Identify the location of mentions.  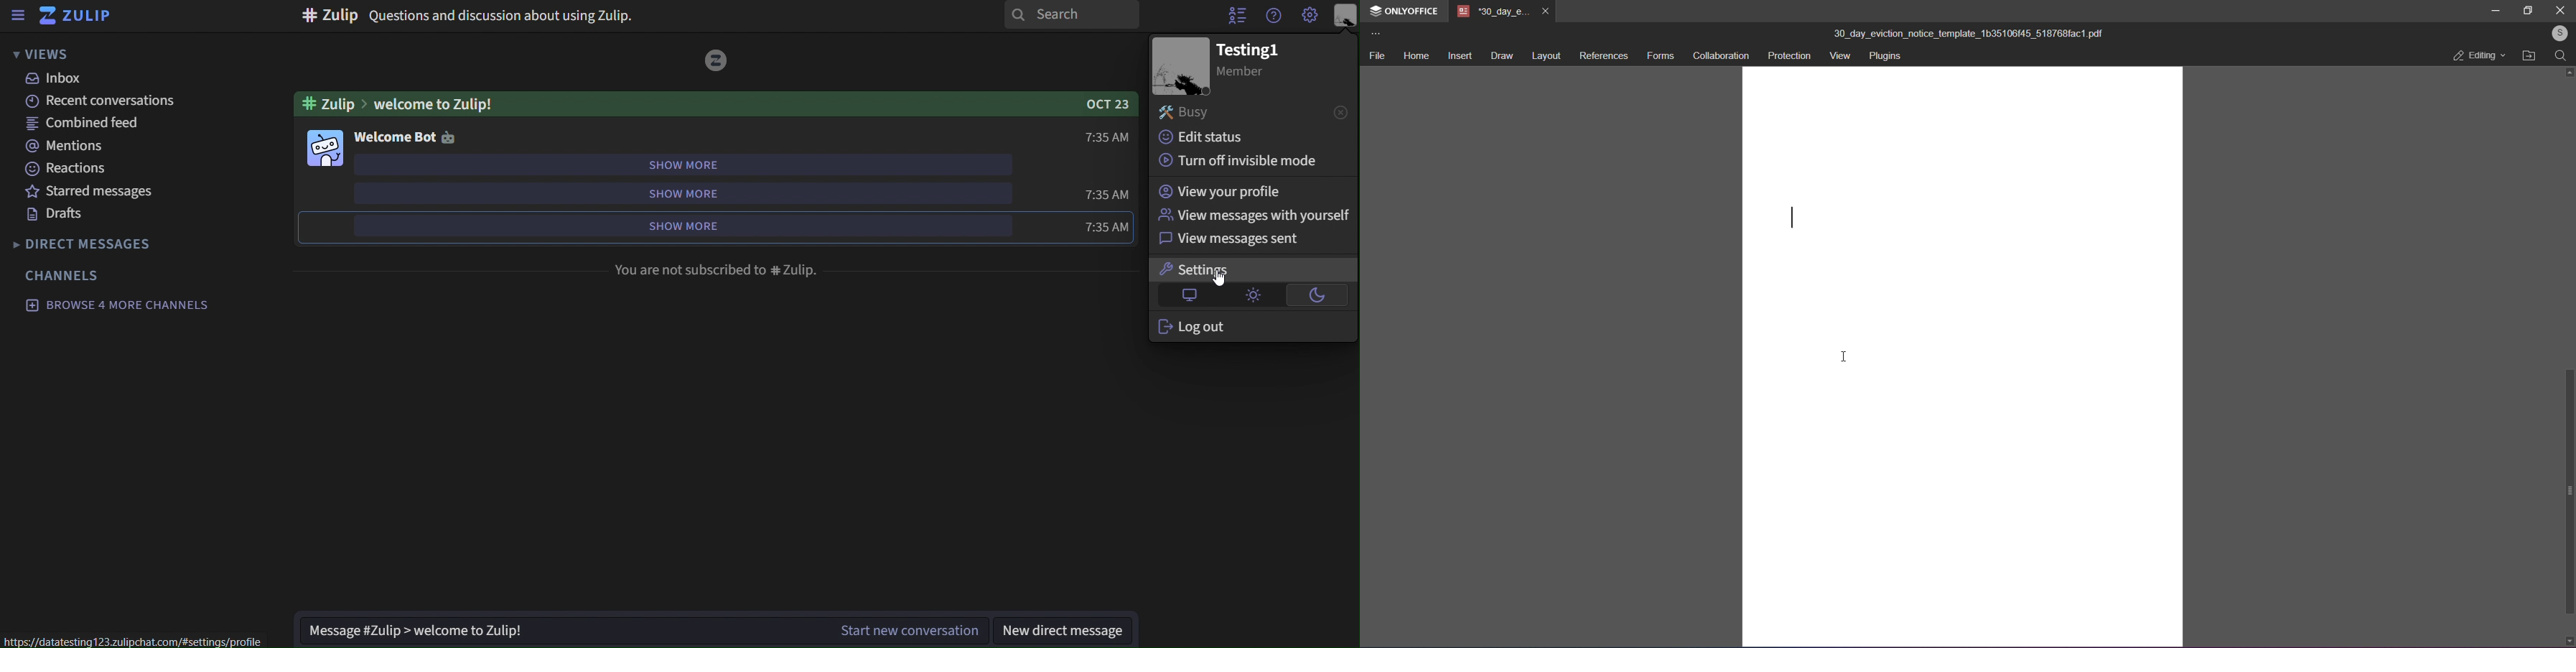
(62, 147).